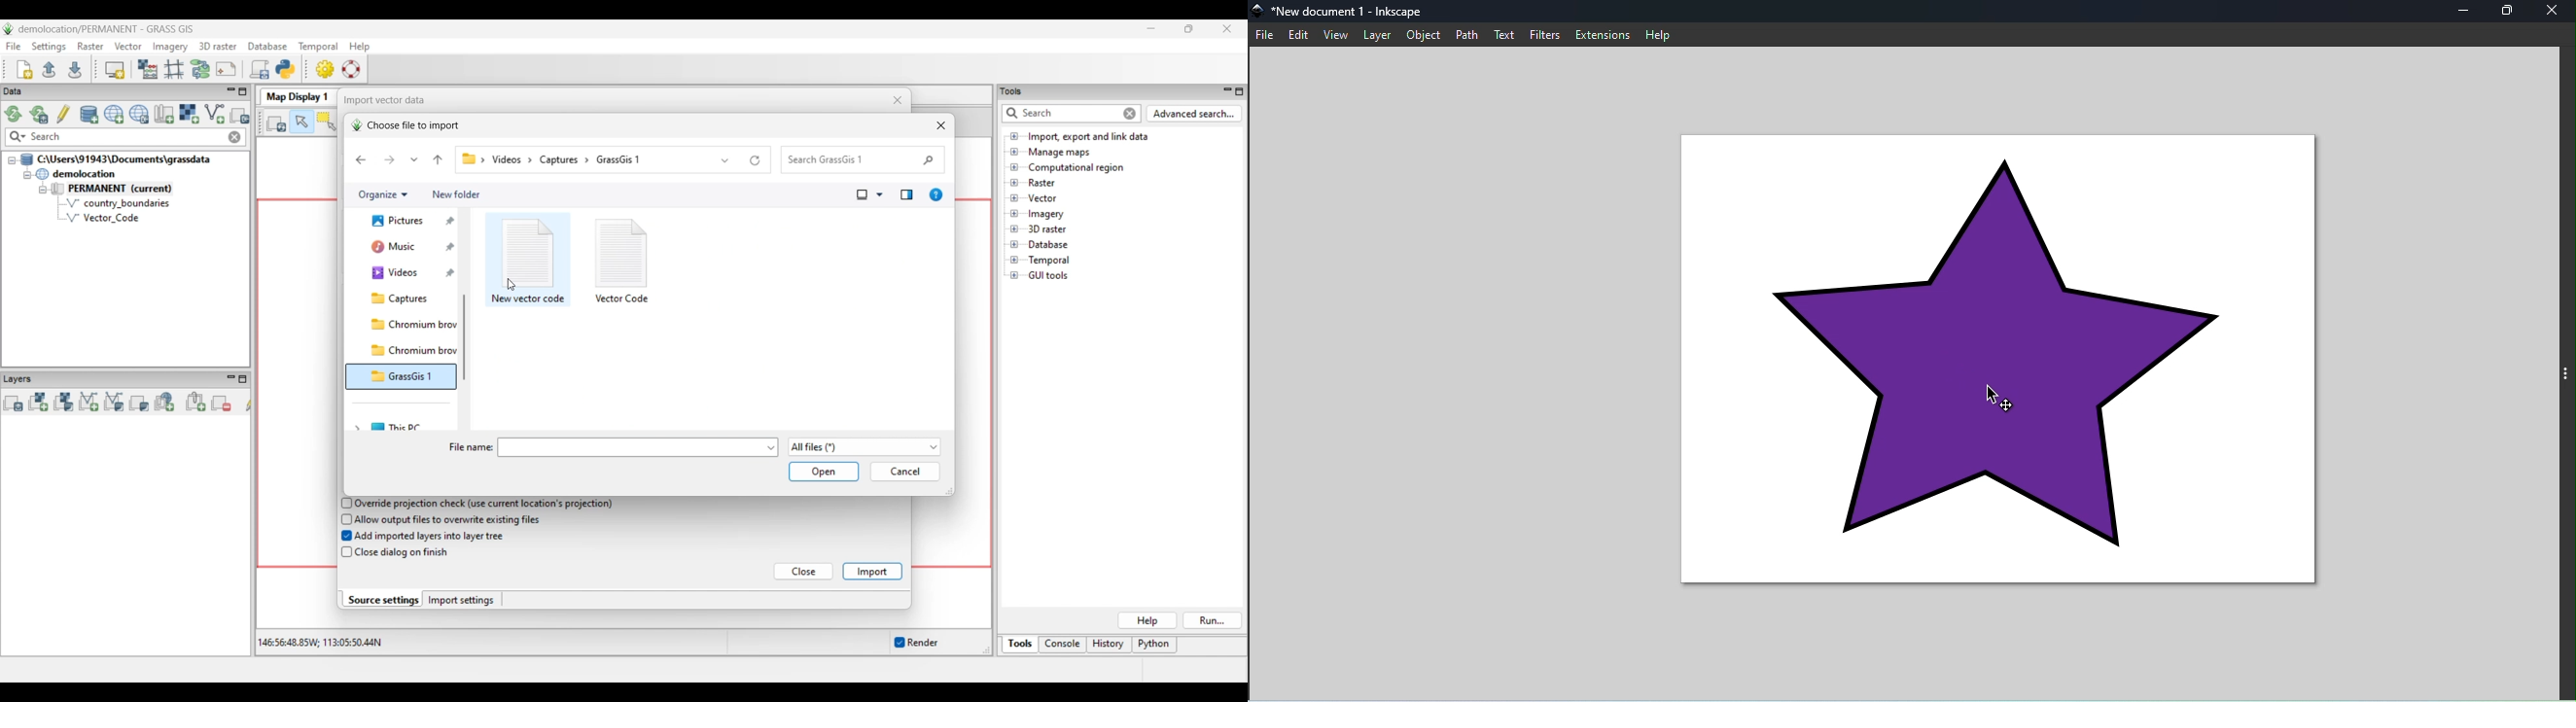  Describe the element at coordinates (1502, 34) in the screenshot. I see `text` at that location.